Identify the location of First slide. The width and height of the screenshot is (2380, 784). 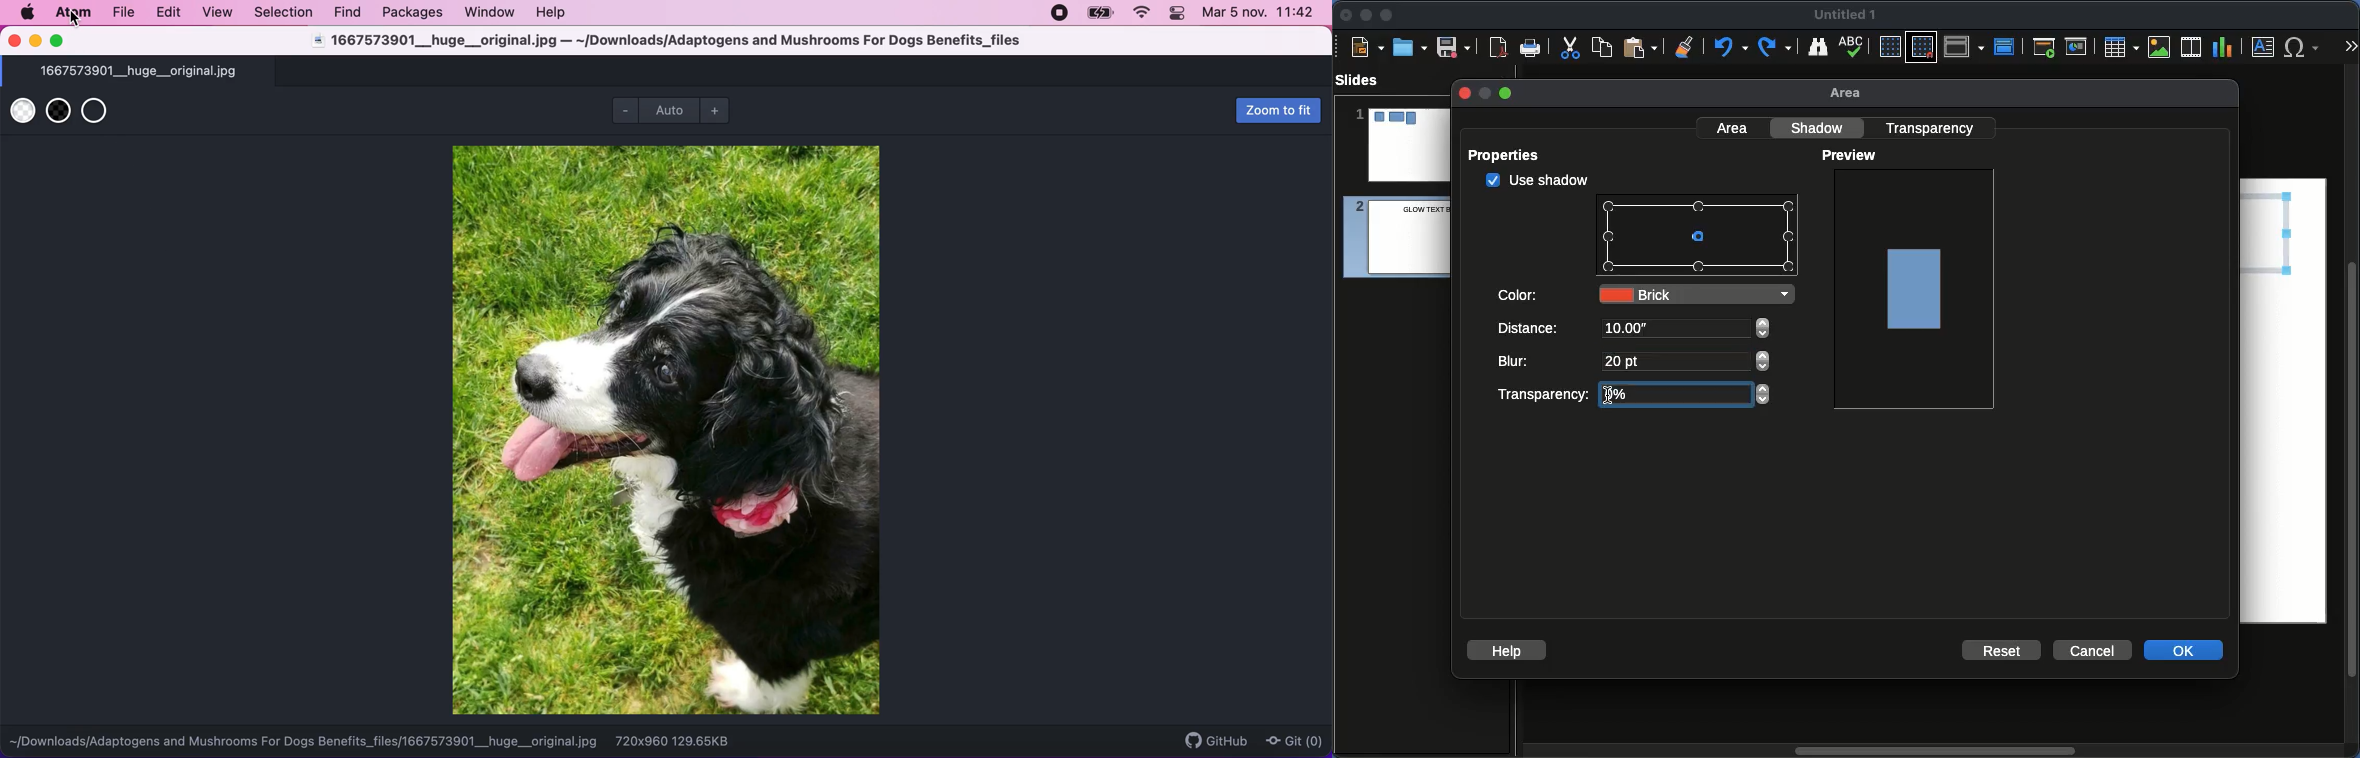
(2044, 47).